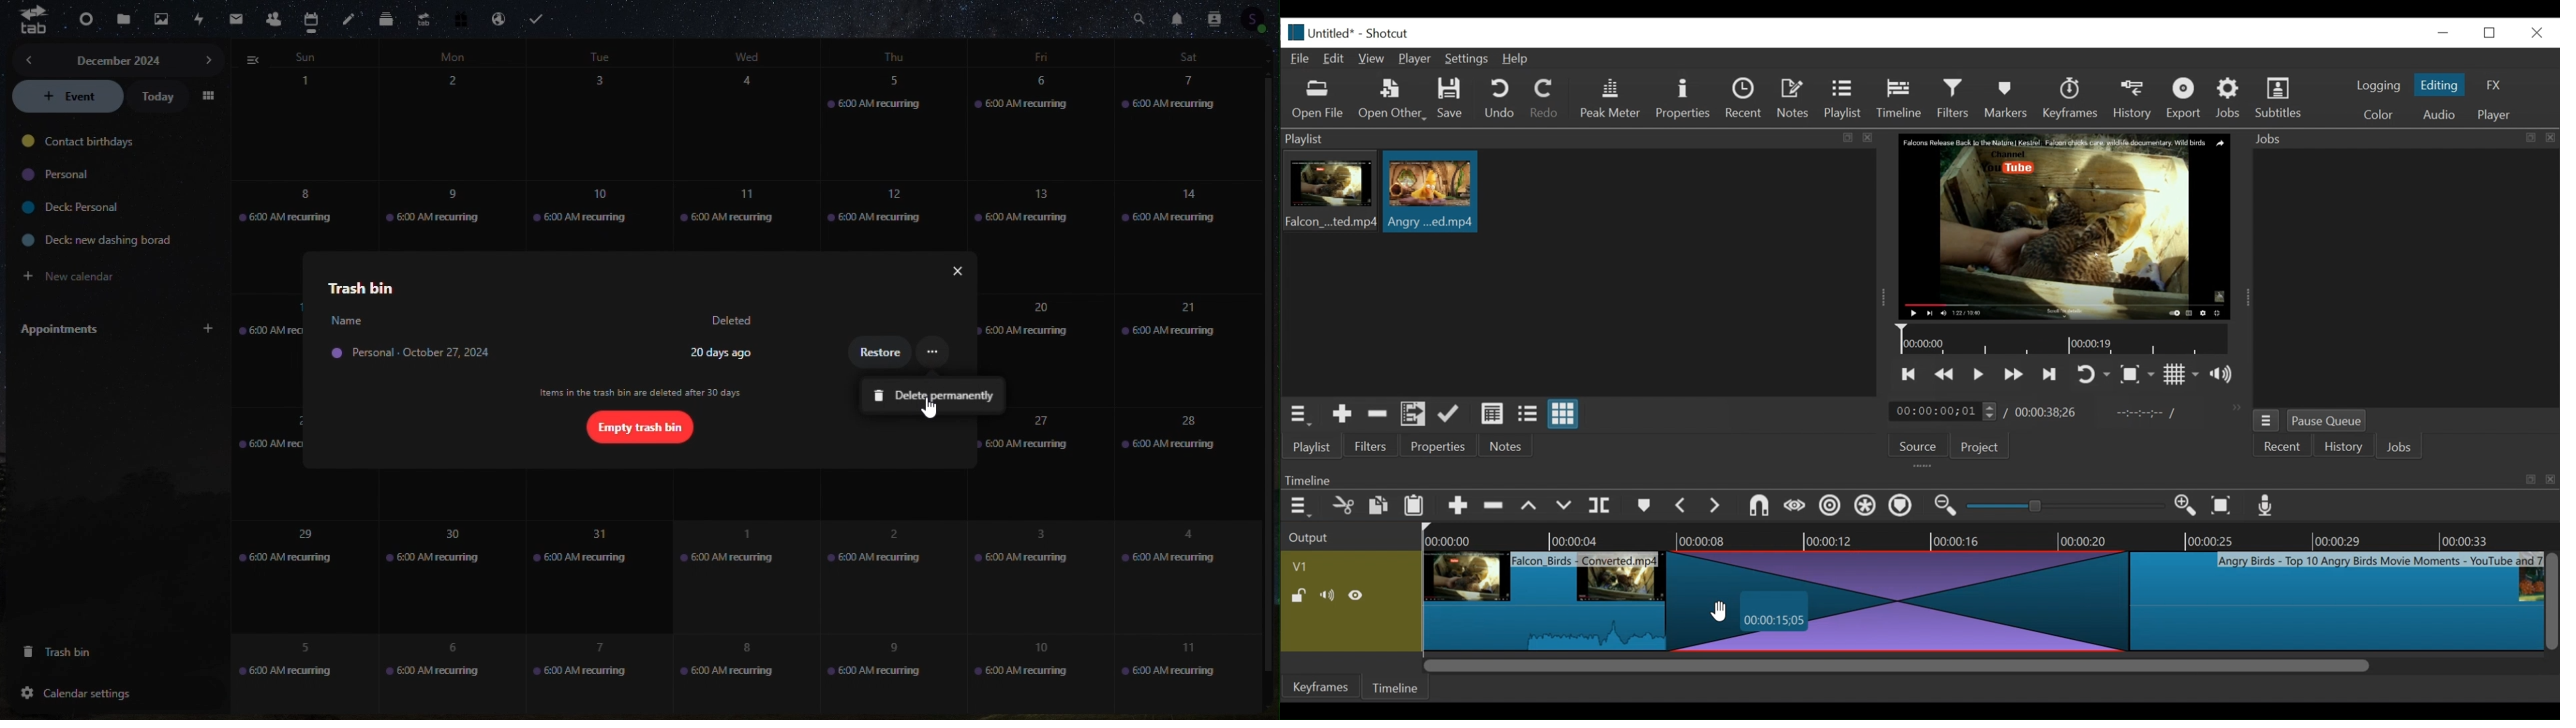 The height and width of the screenshot is (728, 2576). I want to click on event, so click(68, 97).